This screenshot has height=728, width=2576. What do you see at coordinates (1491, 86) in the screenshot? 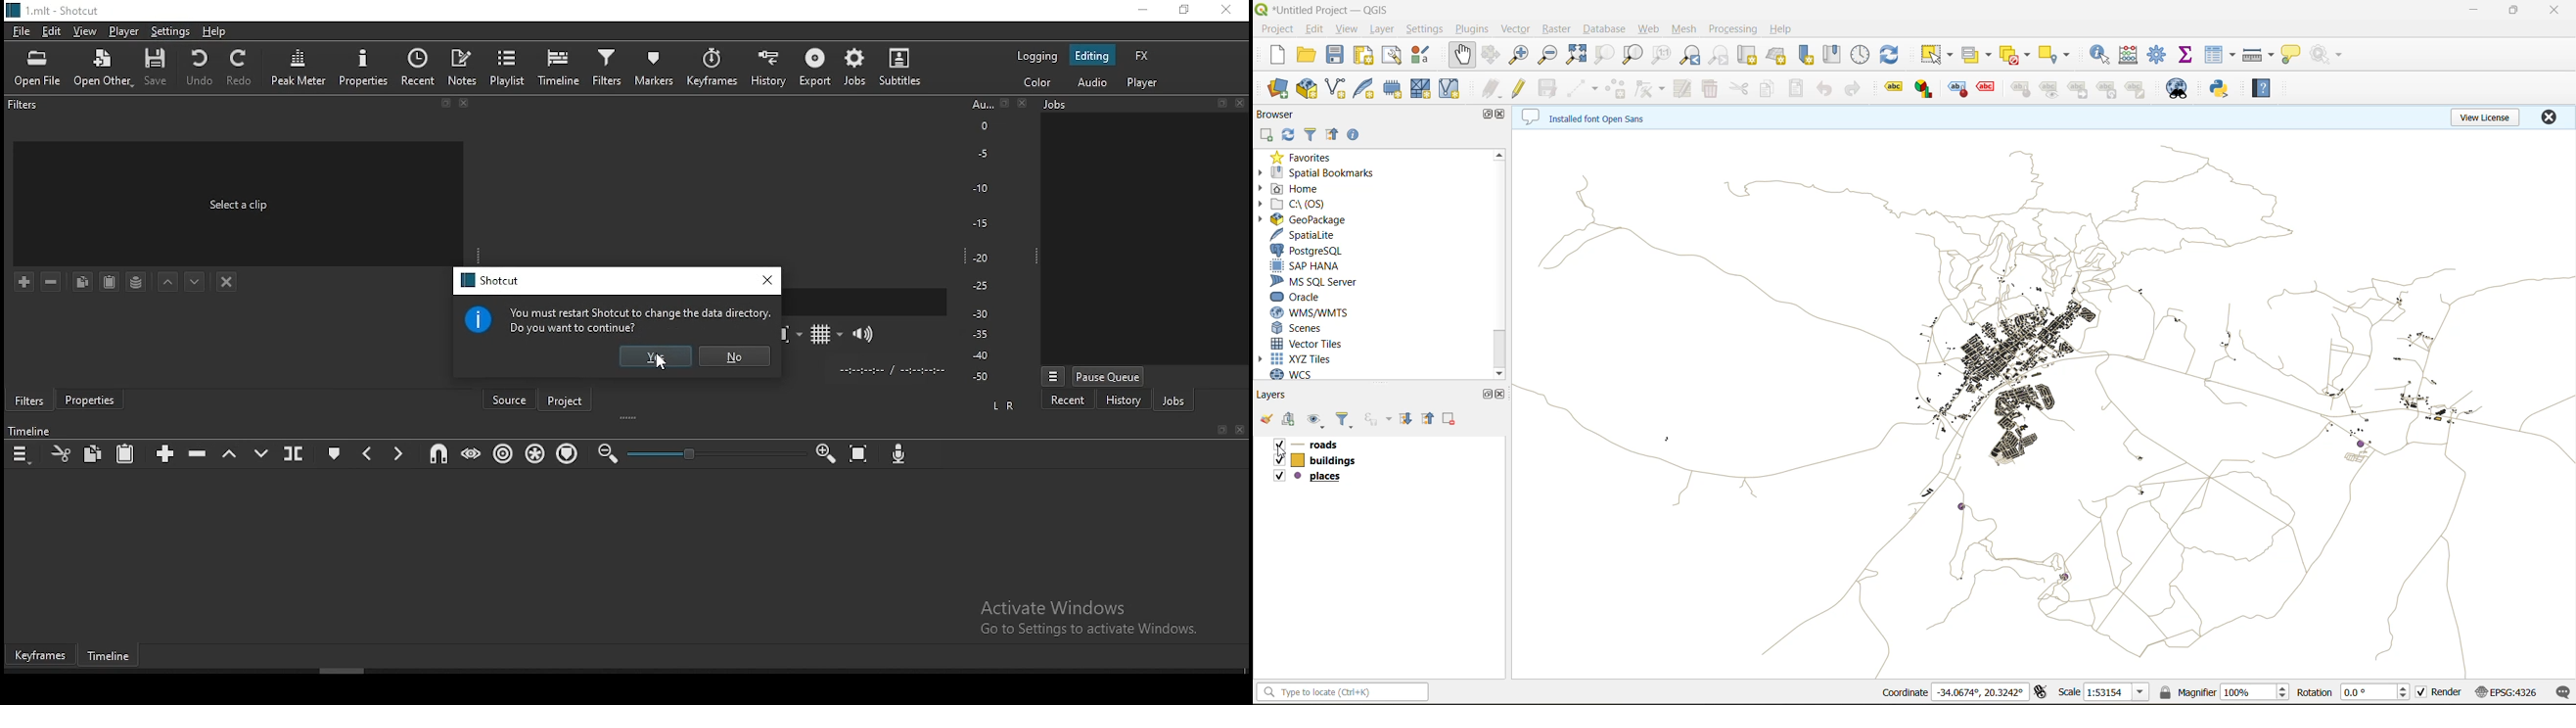
I see `edits` at bounding box center [1491, 86].